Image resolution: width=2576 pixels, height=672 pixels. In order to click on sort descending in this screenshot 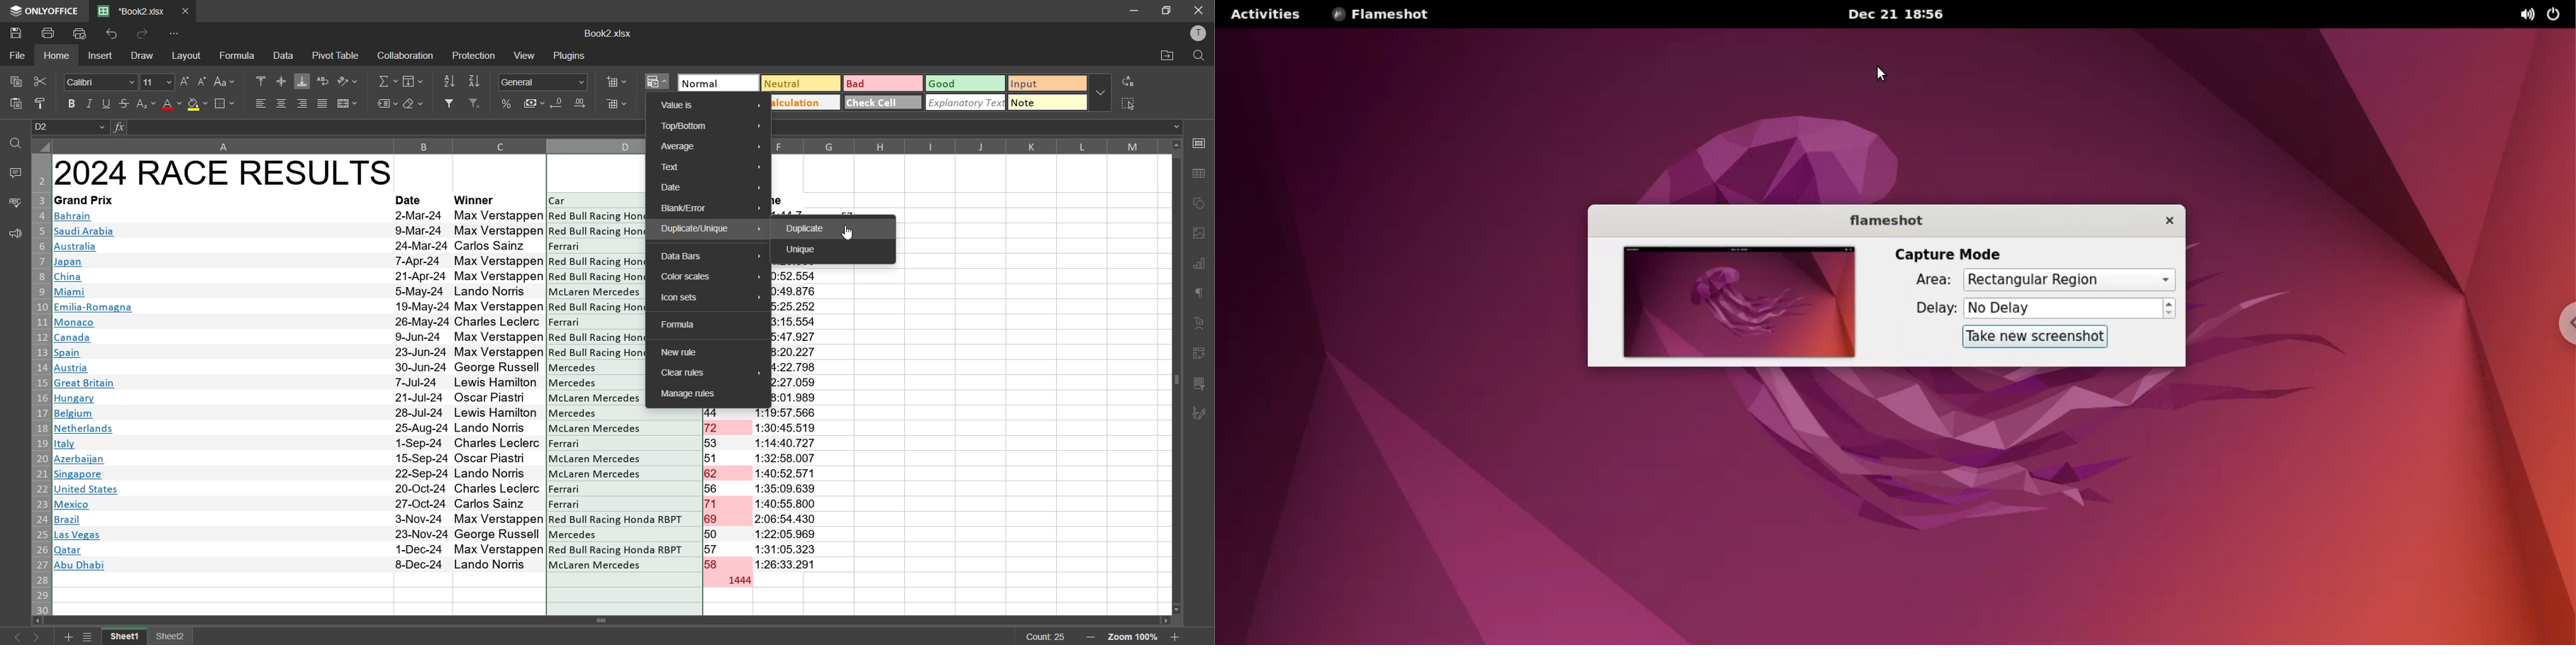, I will do `click(476, 82)`.